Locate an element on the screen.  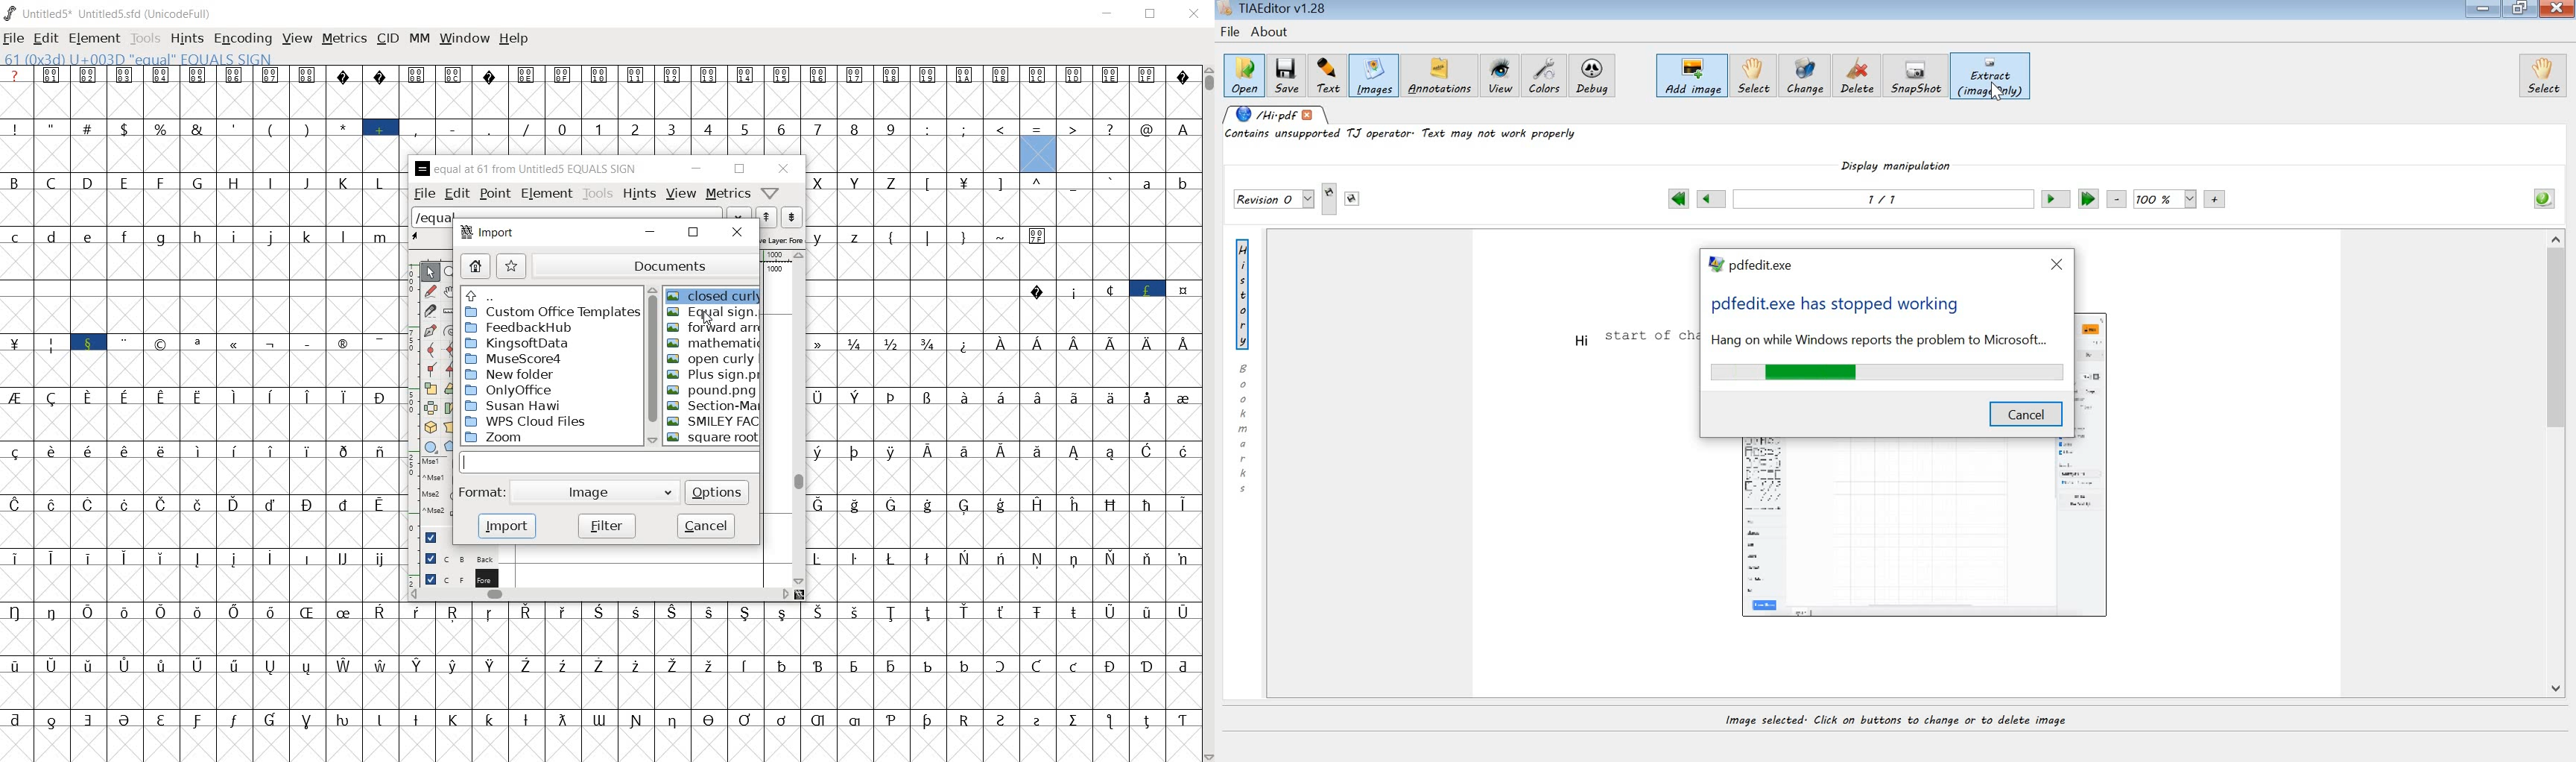
tools is located at coordinates (597, 193).